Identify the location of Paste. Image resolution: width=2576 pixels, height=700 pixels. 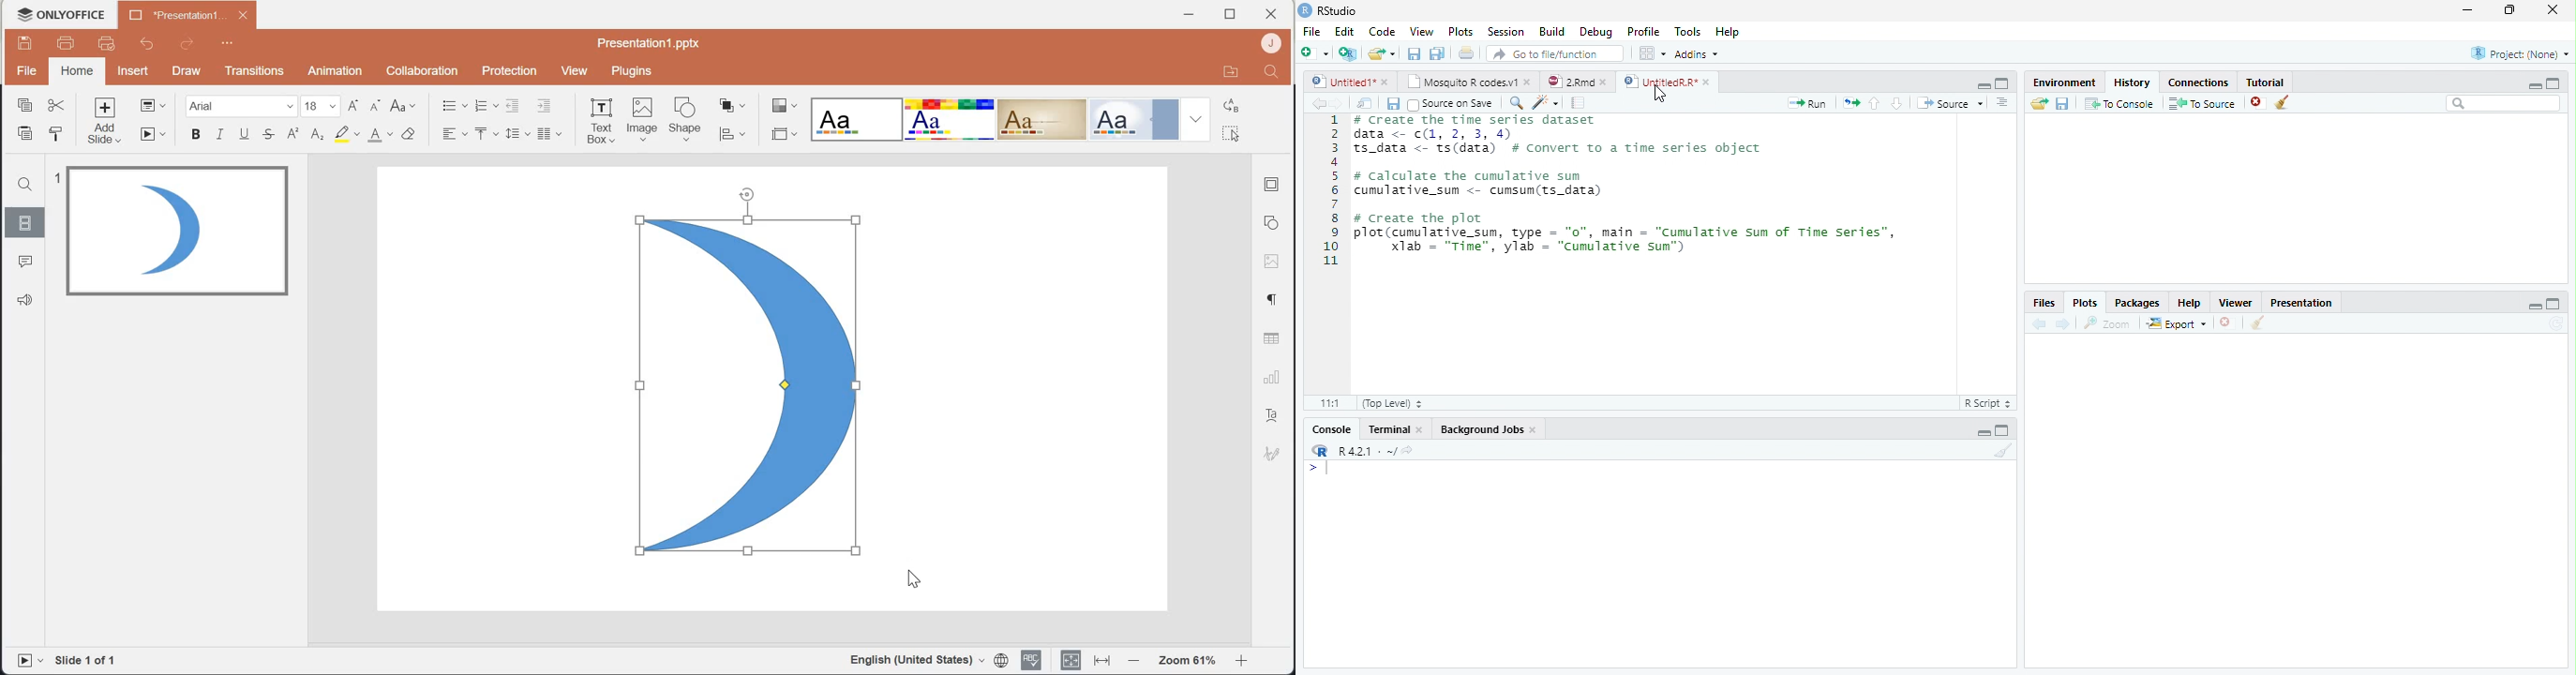
(25, 133).